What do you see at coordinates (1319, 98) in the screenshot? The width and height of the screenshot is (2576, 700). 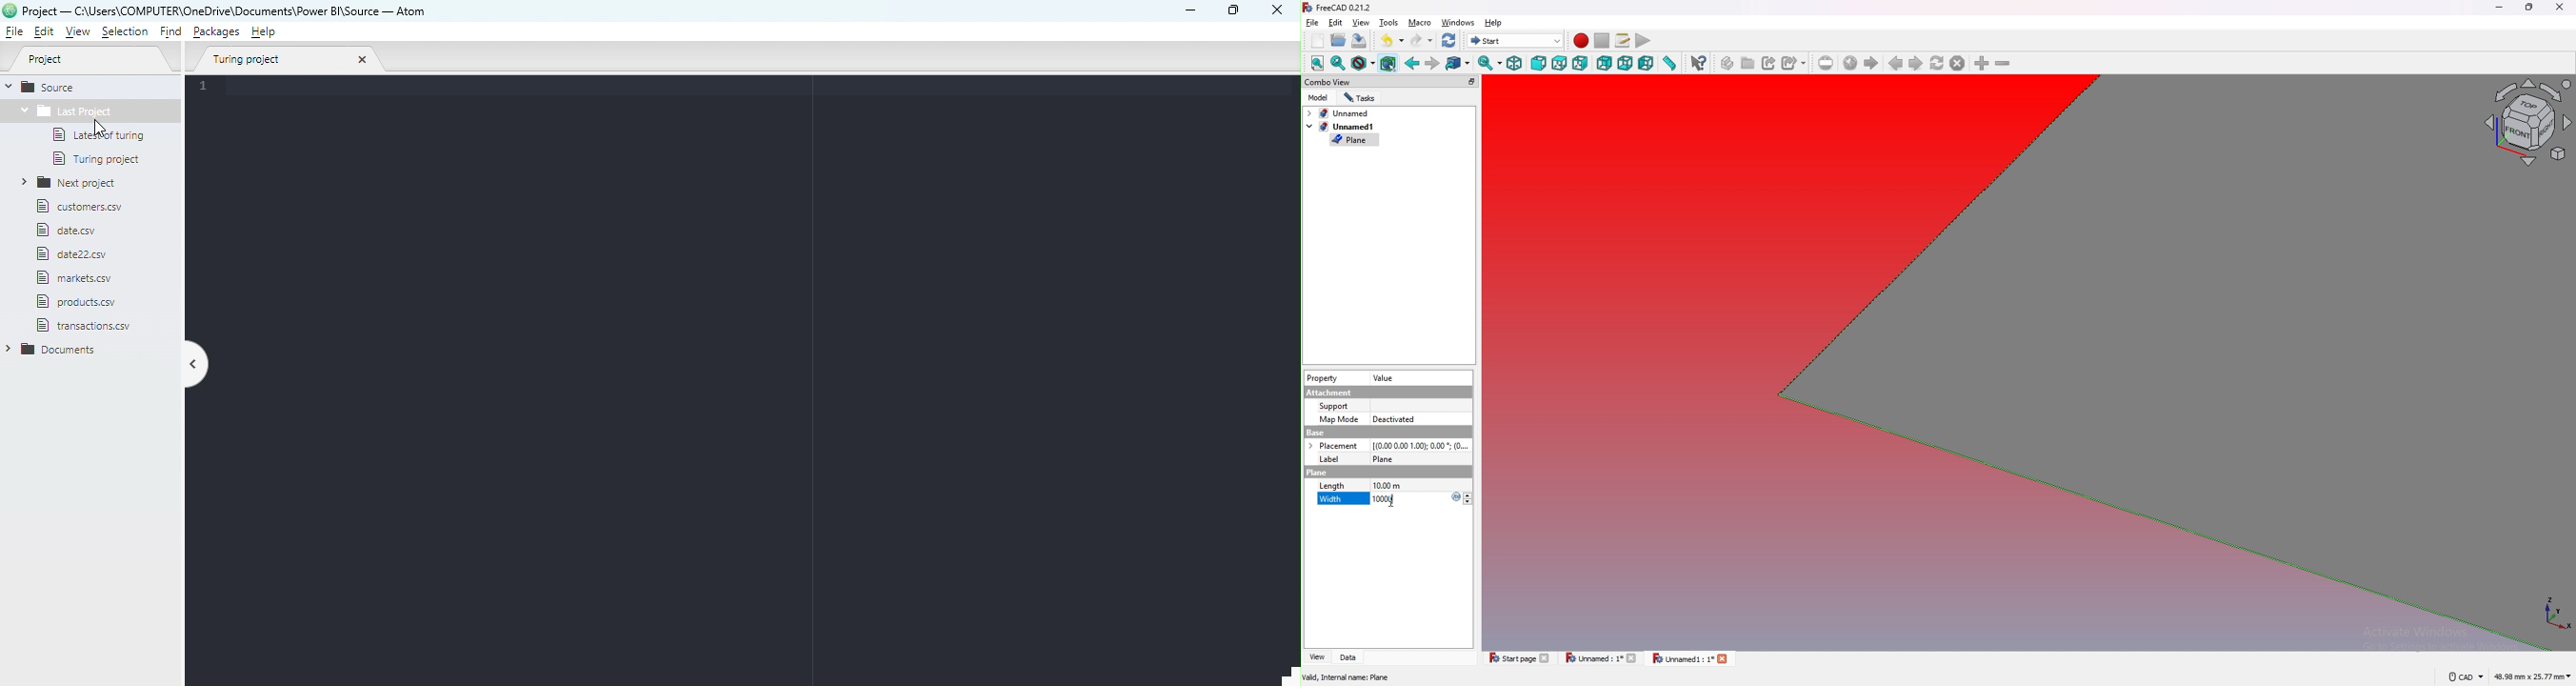 I see `model` at bounding box center [1319, 98].